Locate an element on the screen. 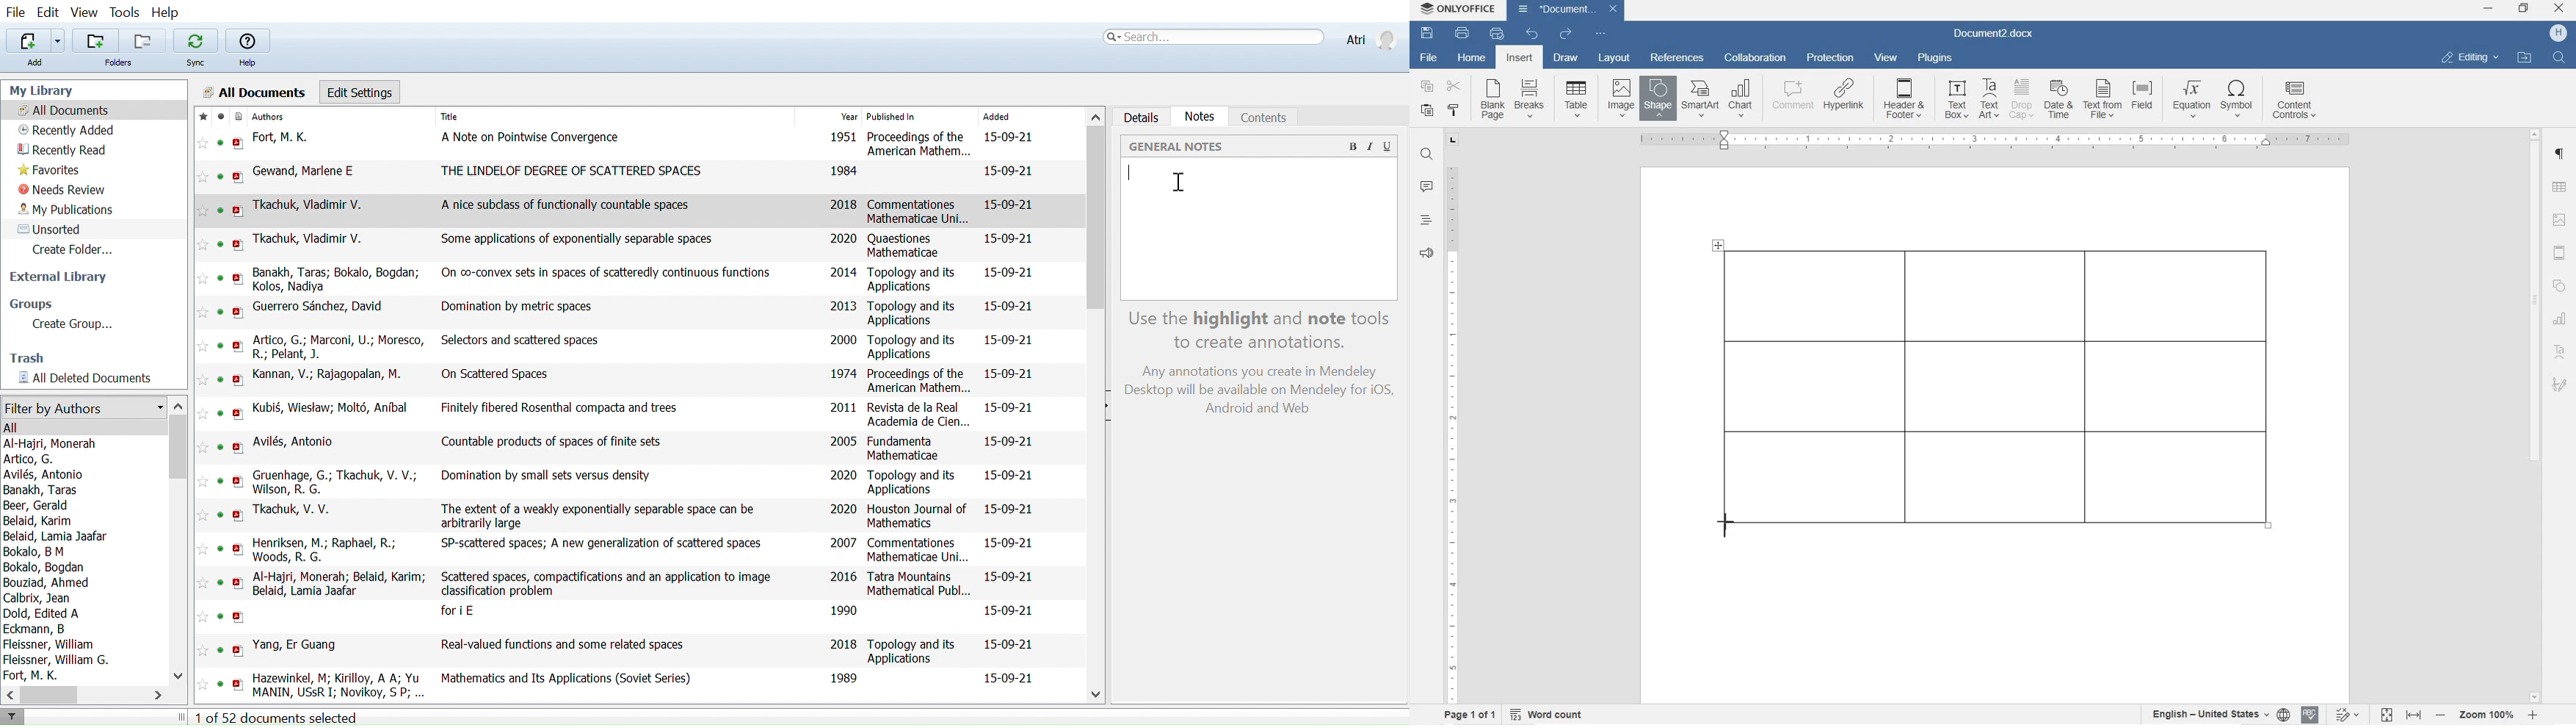 Image resolution: width=2576 pixels, height=728 pixels. fori E is located at coordinates (463, 611).